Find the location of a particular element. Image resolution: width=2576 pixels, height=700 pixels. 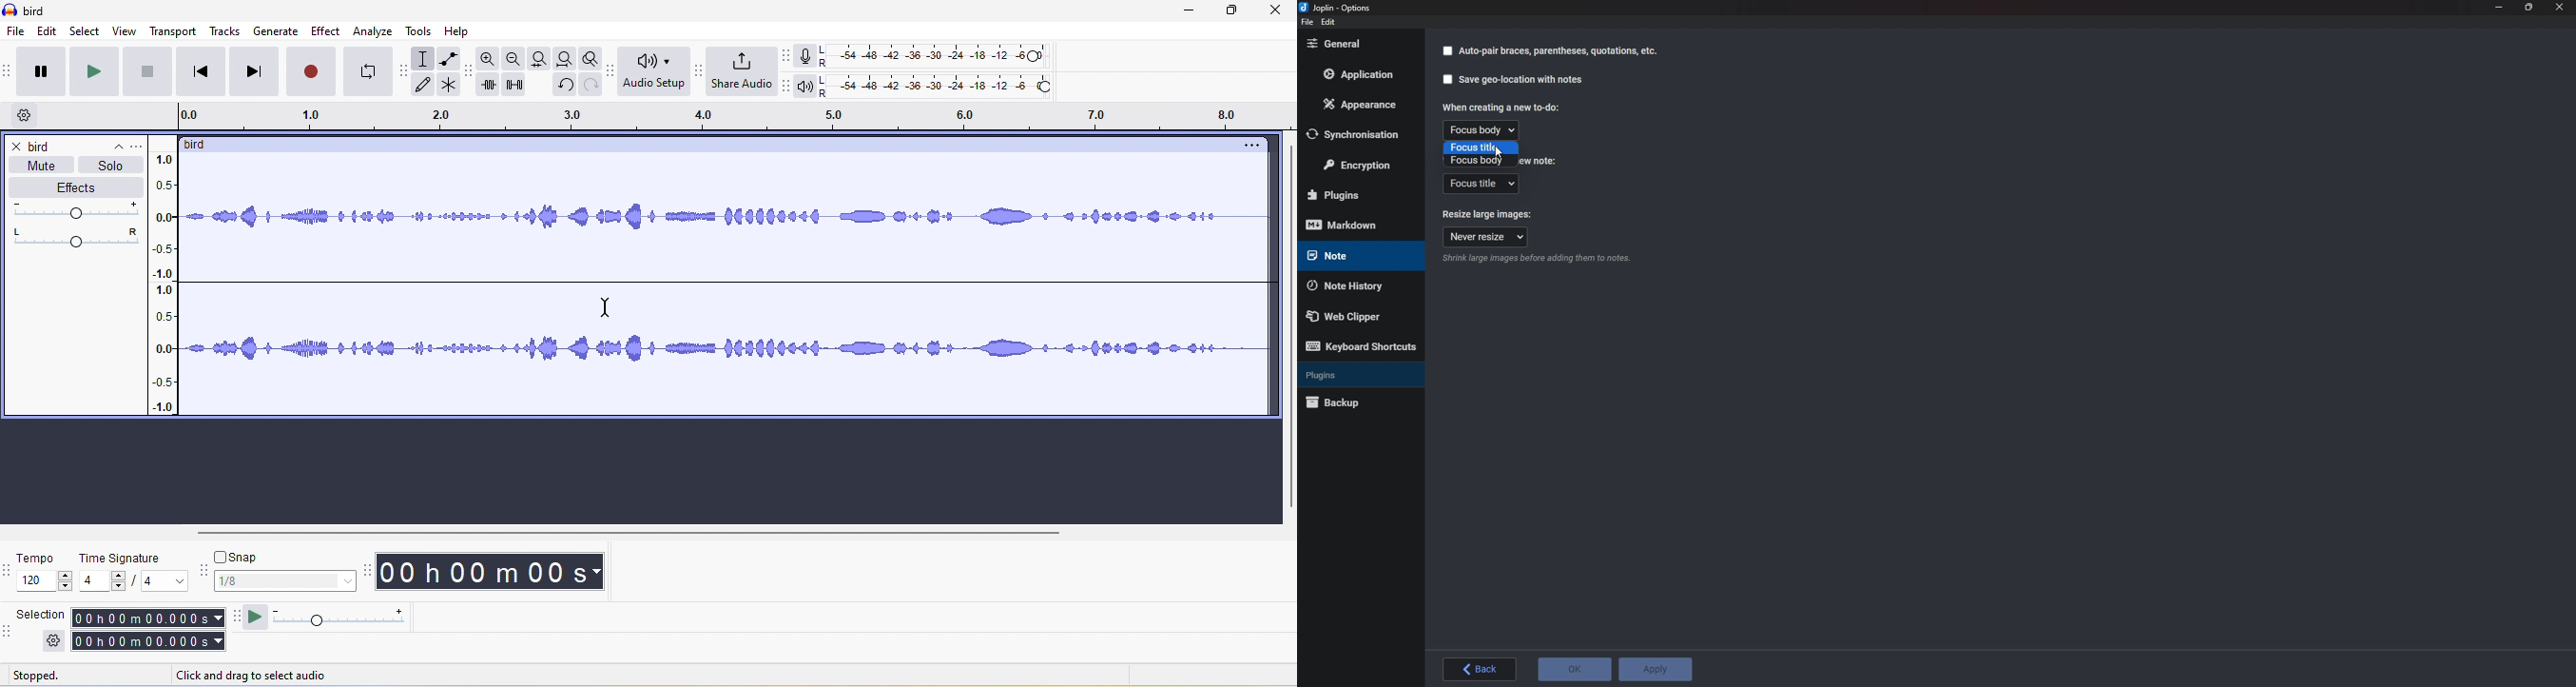

Focus body is located at coordinates (1482, 131).